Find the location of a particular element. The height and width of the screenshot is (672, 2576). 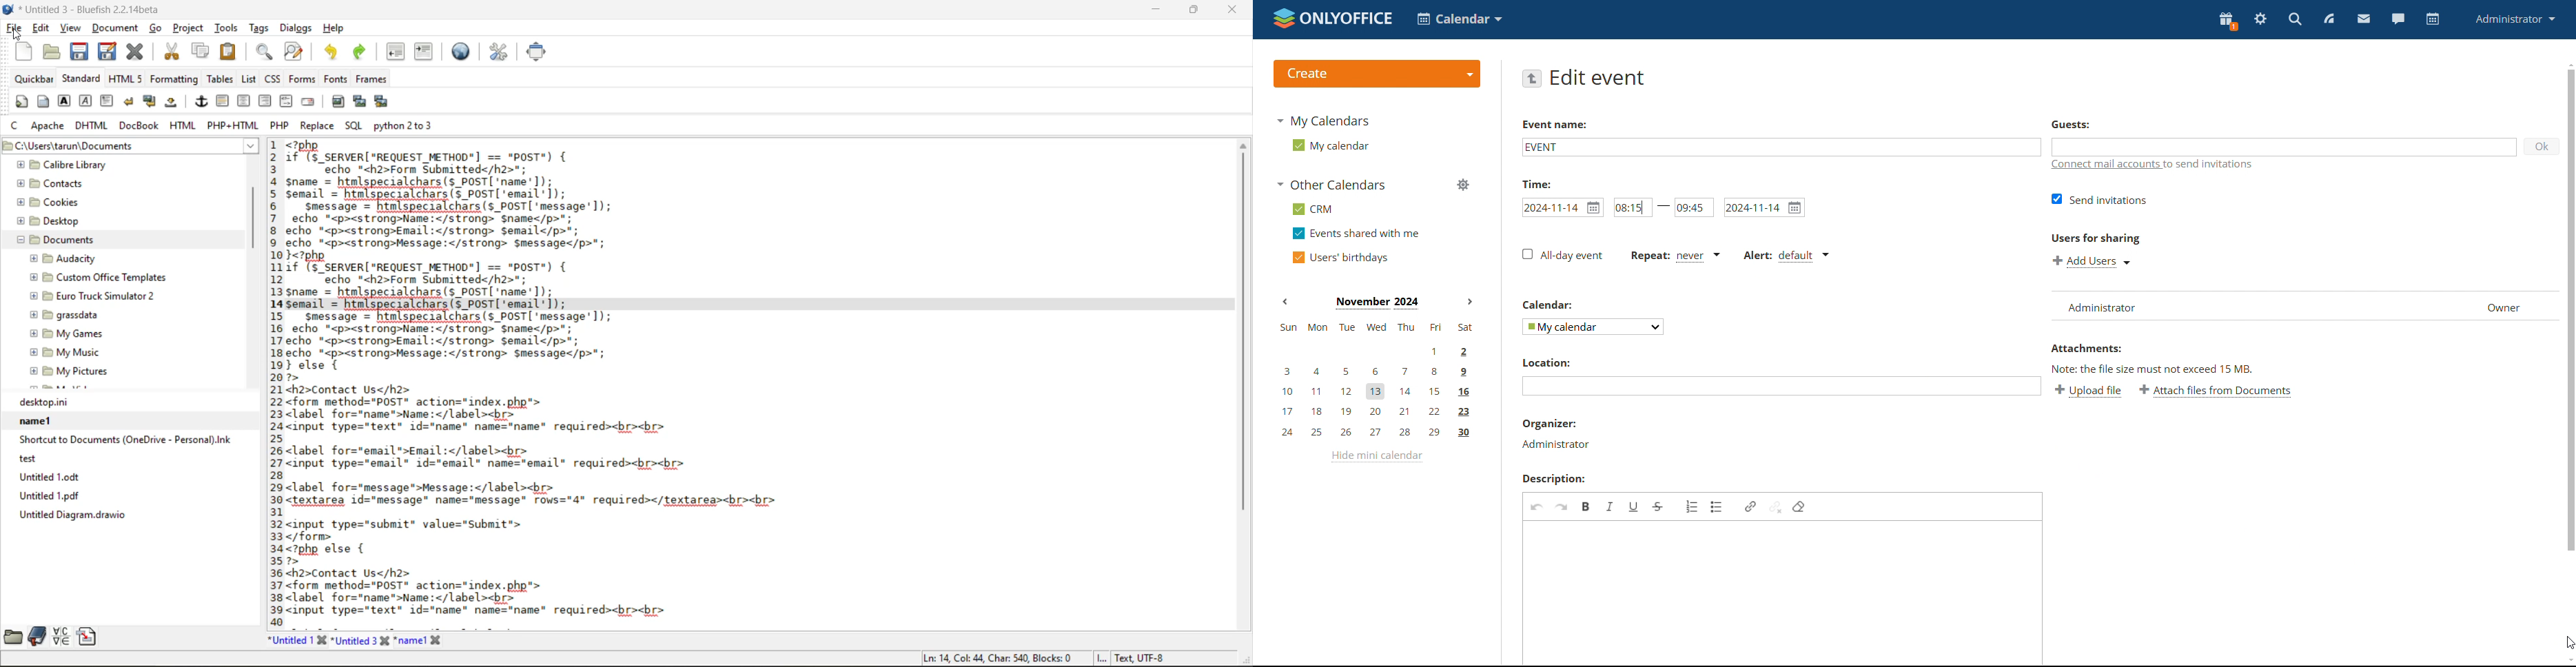

start time changed 15 mins is located at coordinates (1634, 207).